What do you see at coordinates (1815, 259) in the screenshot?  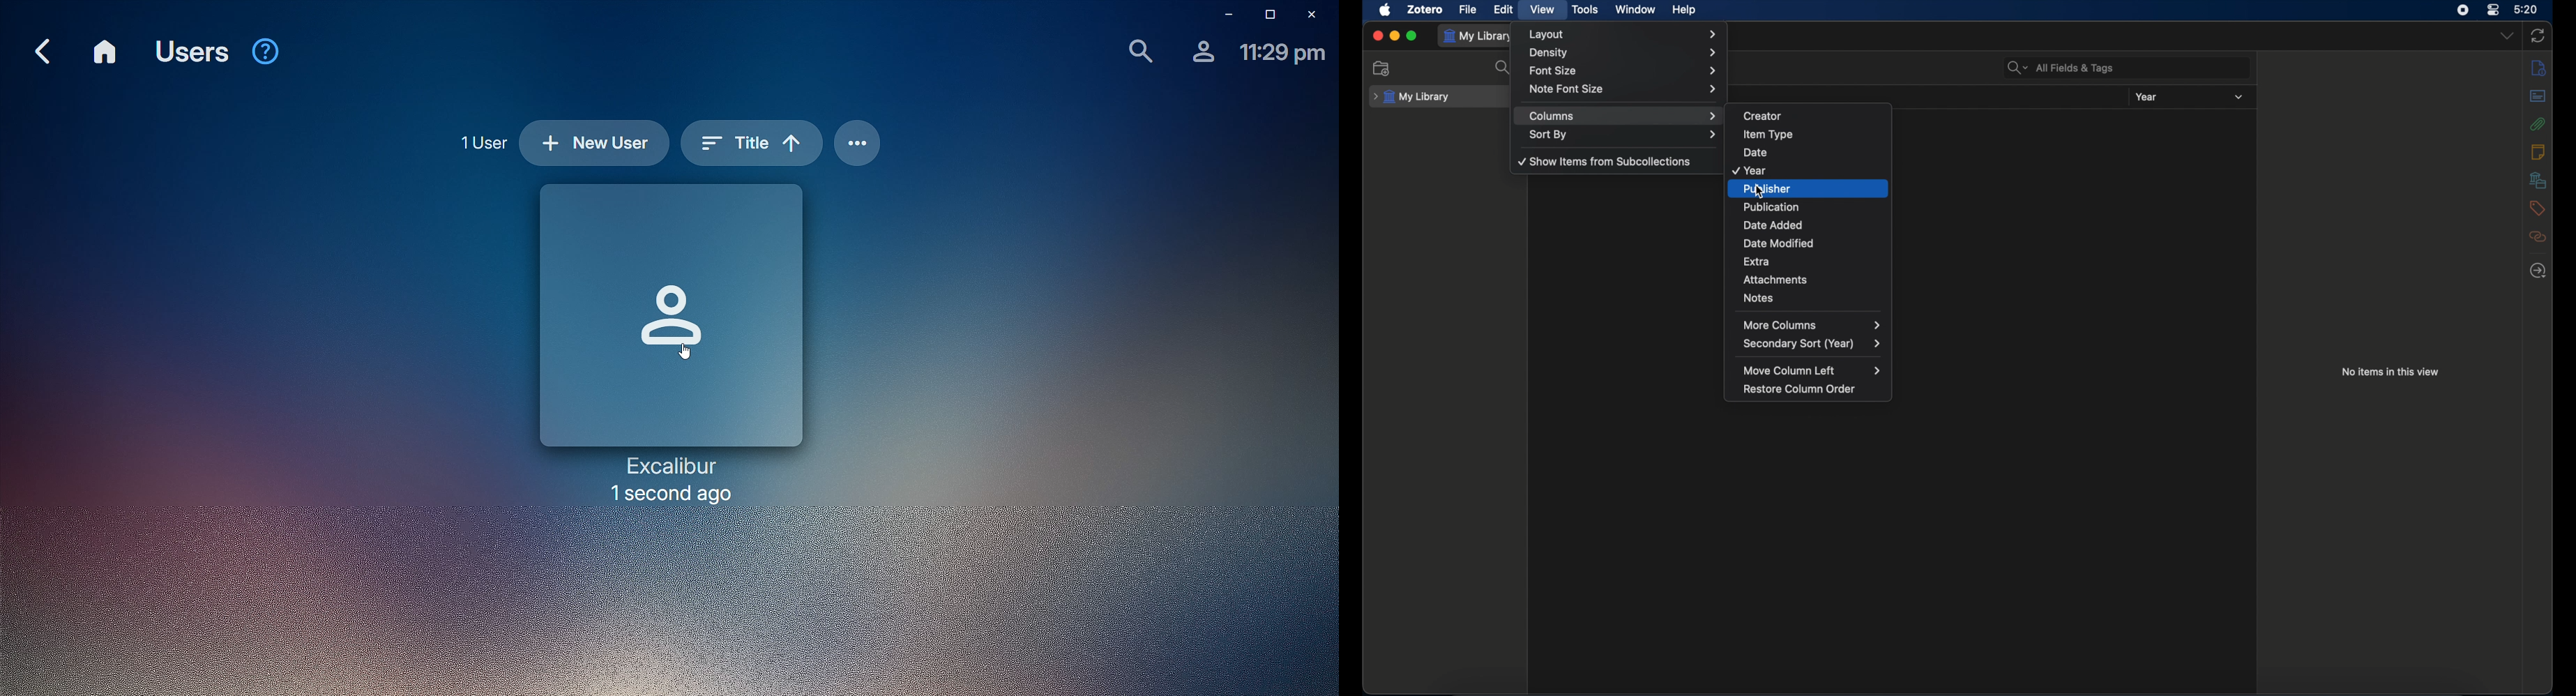 I see `extra` at bounding box center [1815, 259].